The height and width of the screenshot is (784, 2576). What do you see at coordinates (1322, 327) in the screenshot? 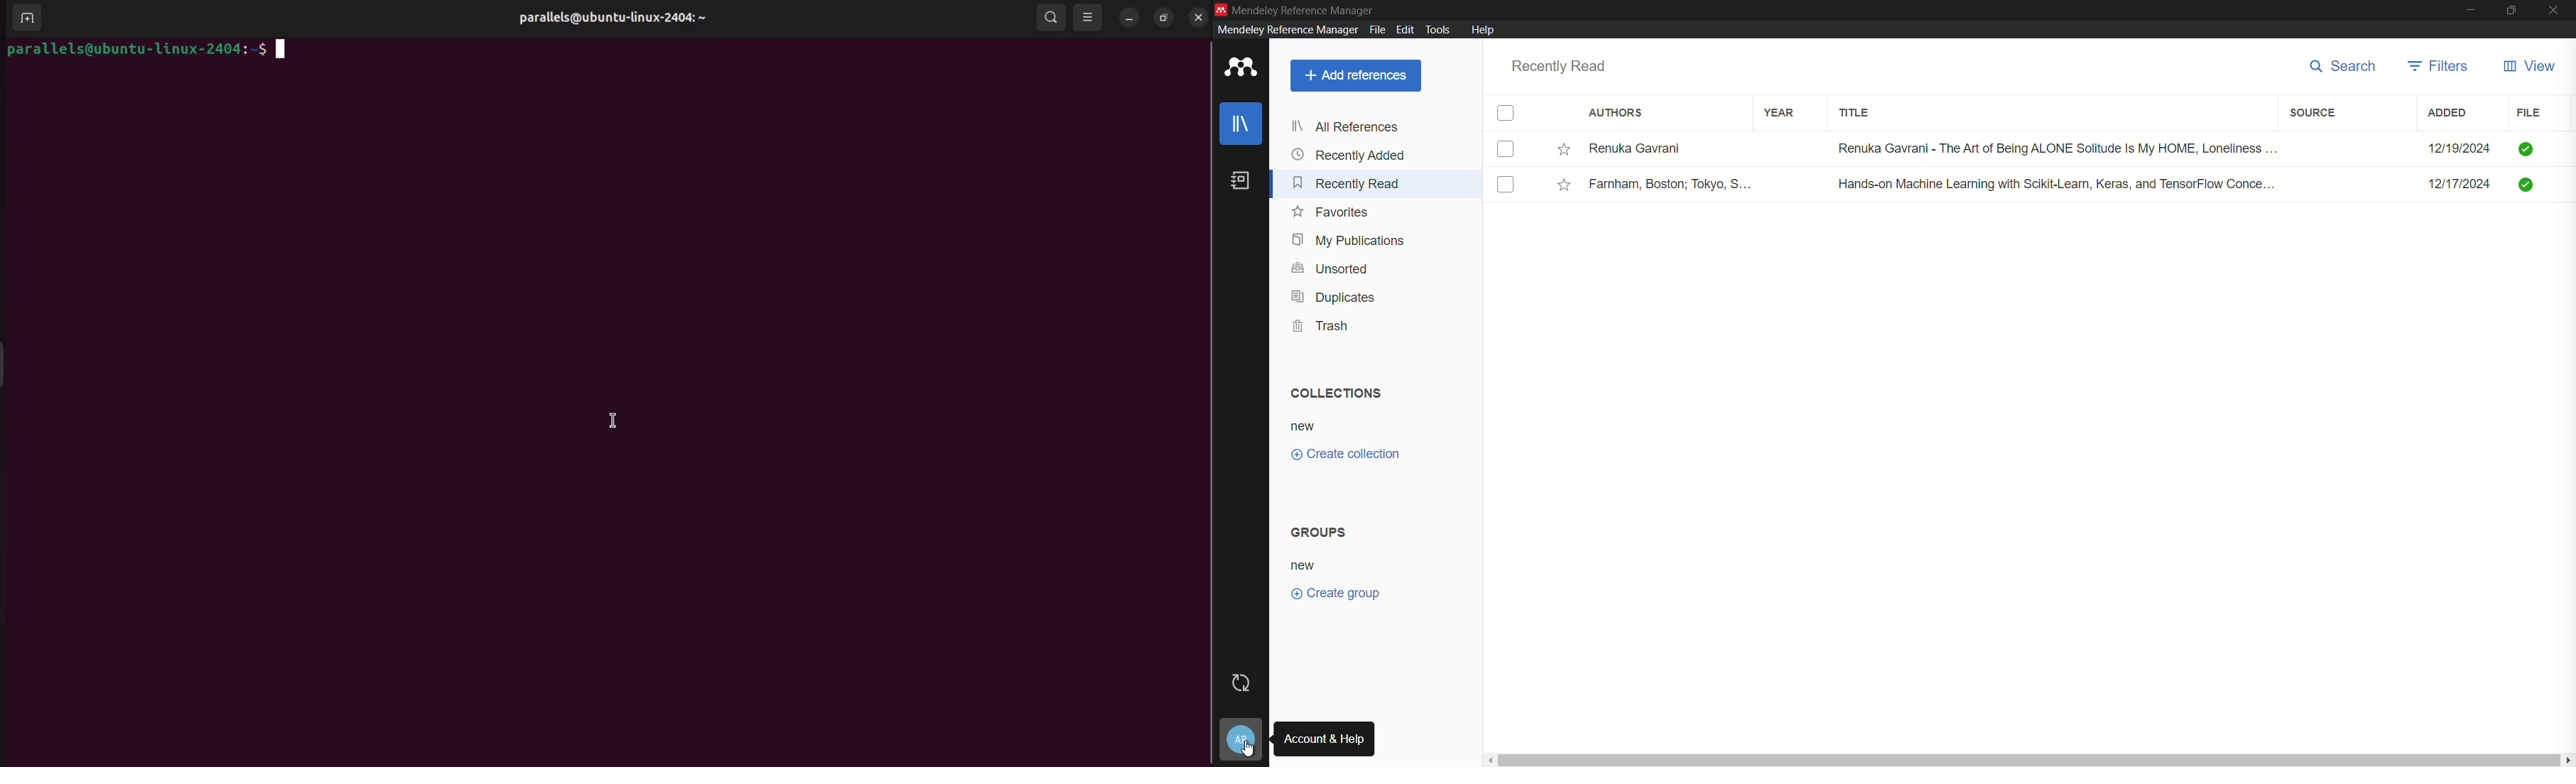
I see `trash` at bounding box center [1322, 327].